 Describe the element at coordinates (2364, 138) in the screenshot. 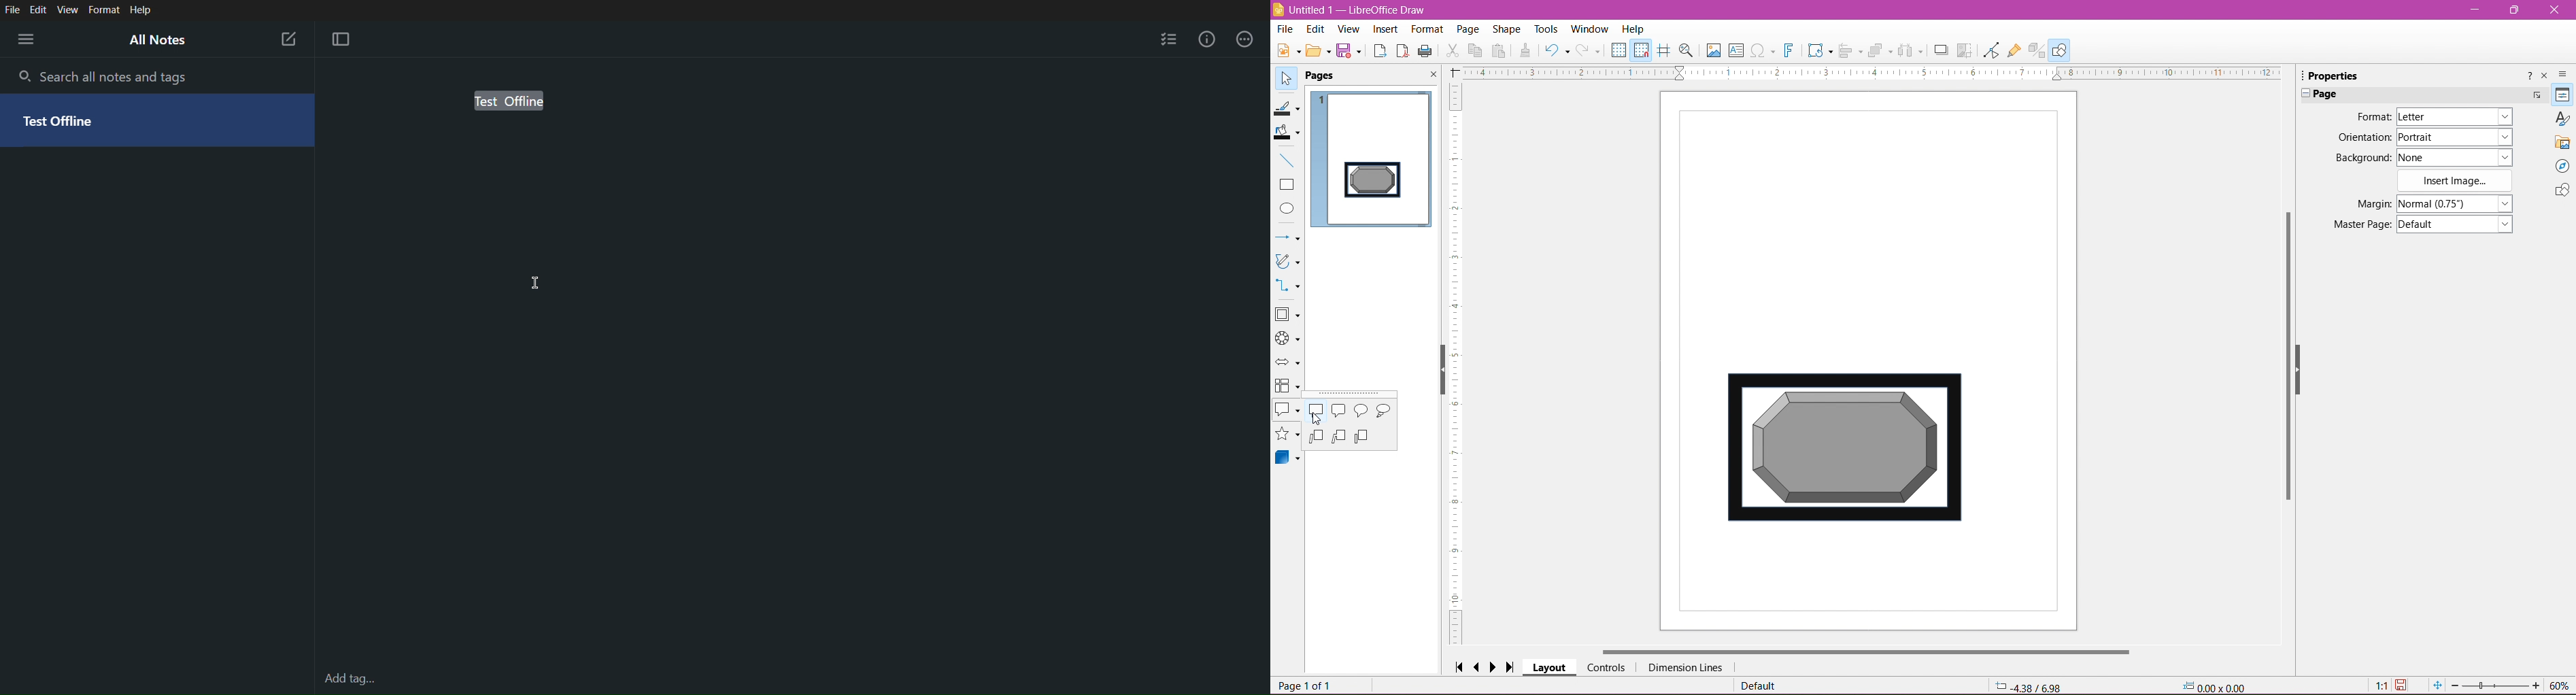

I see `Orientation` at that location.